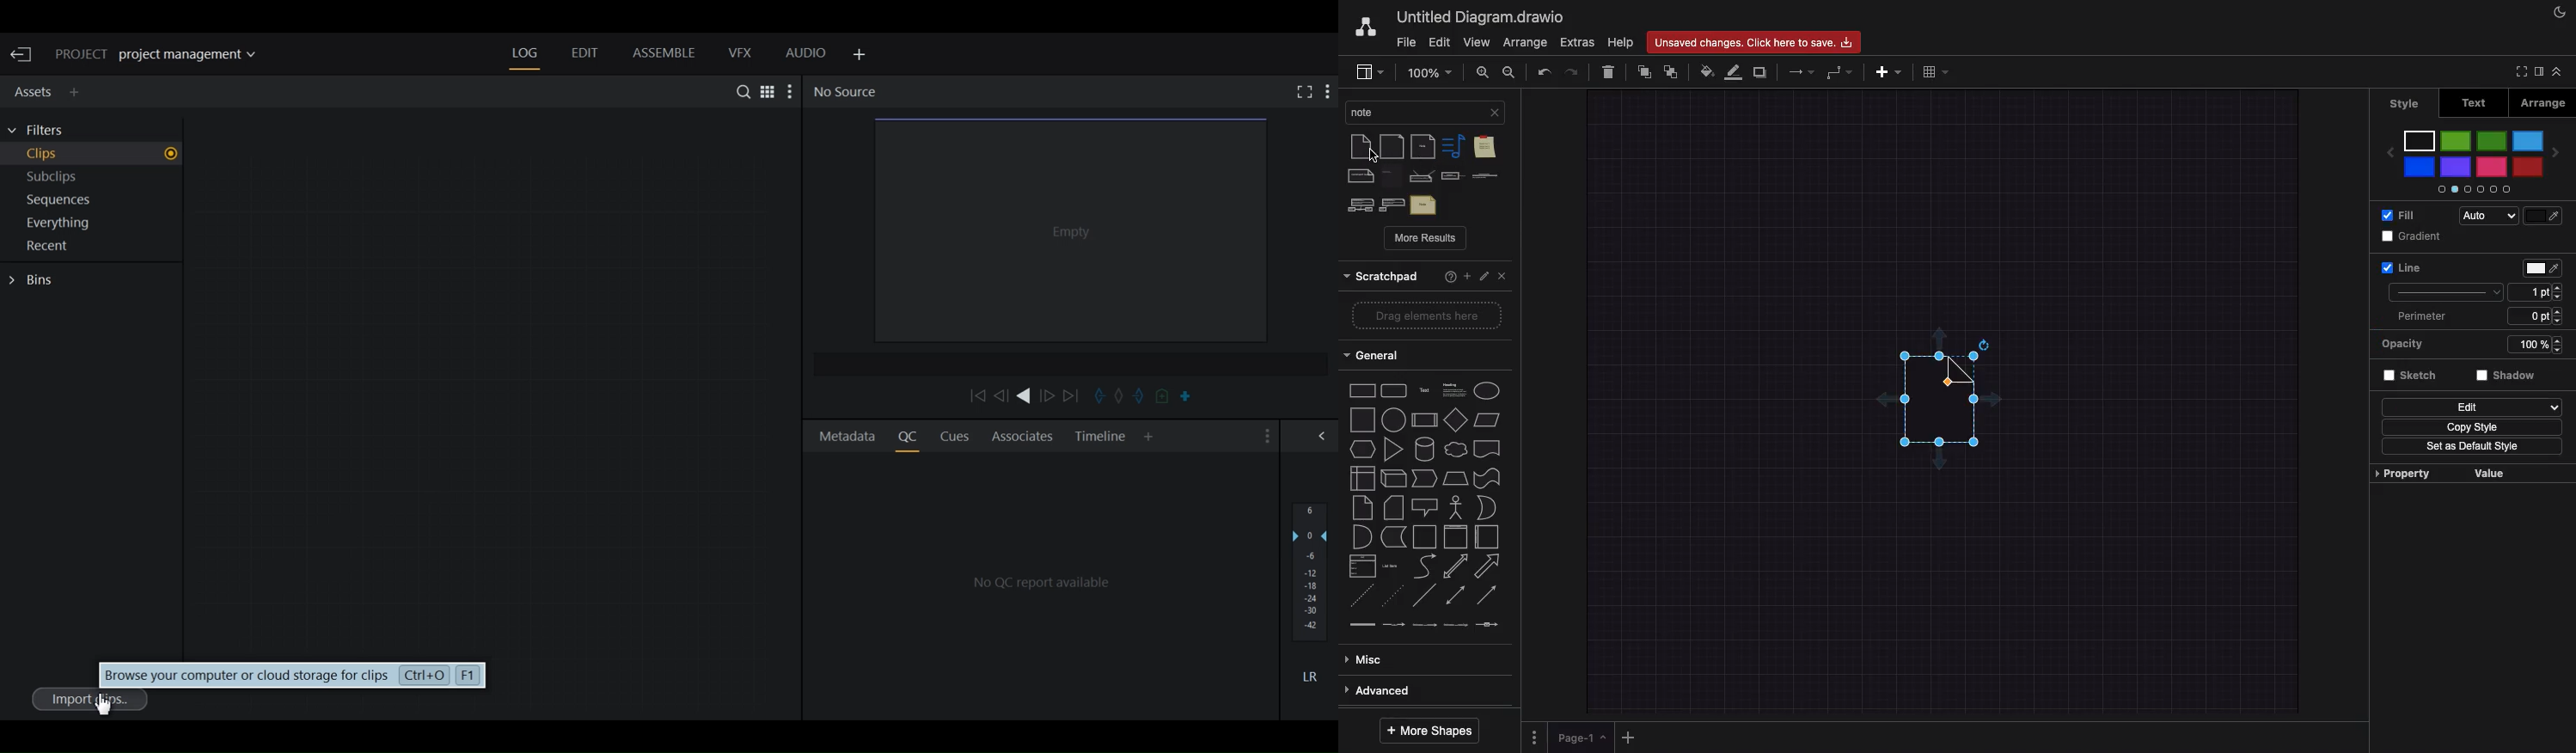 This screenshot has height=756, width=2576. Describe the element at coordinates (1488, 390) in the screenshot. I see `ellipse` at that location.